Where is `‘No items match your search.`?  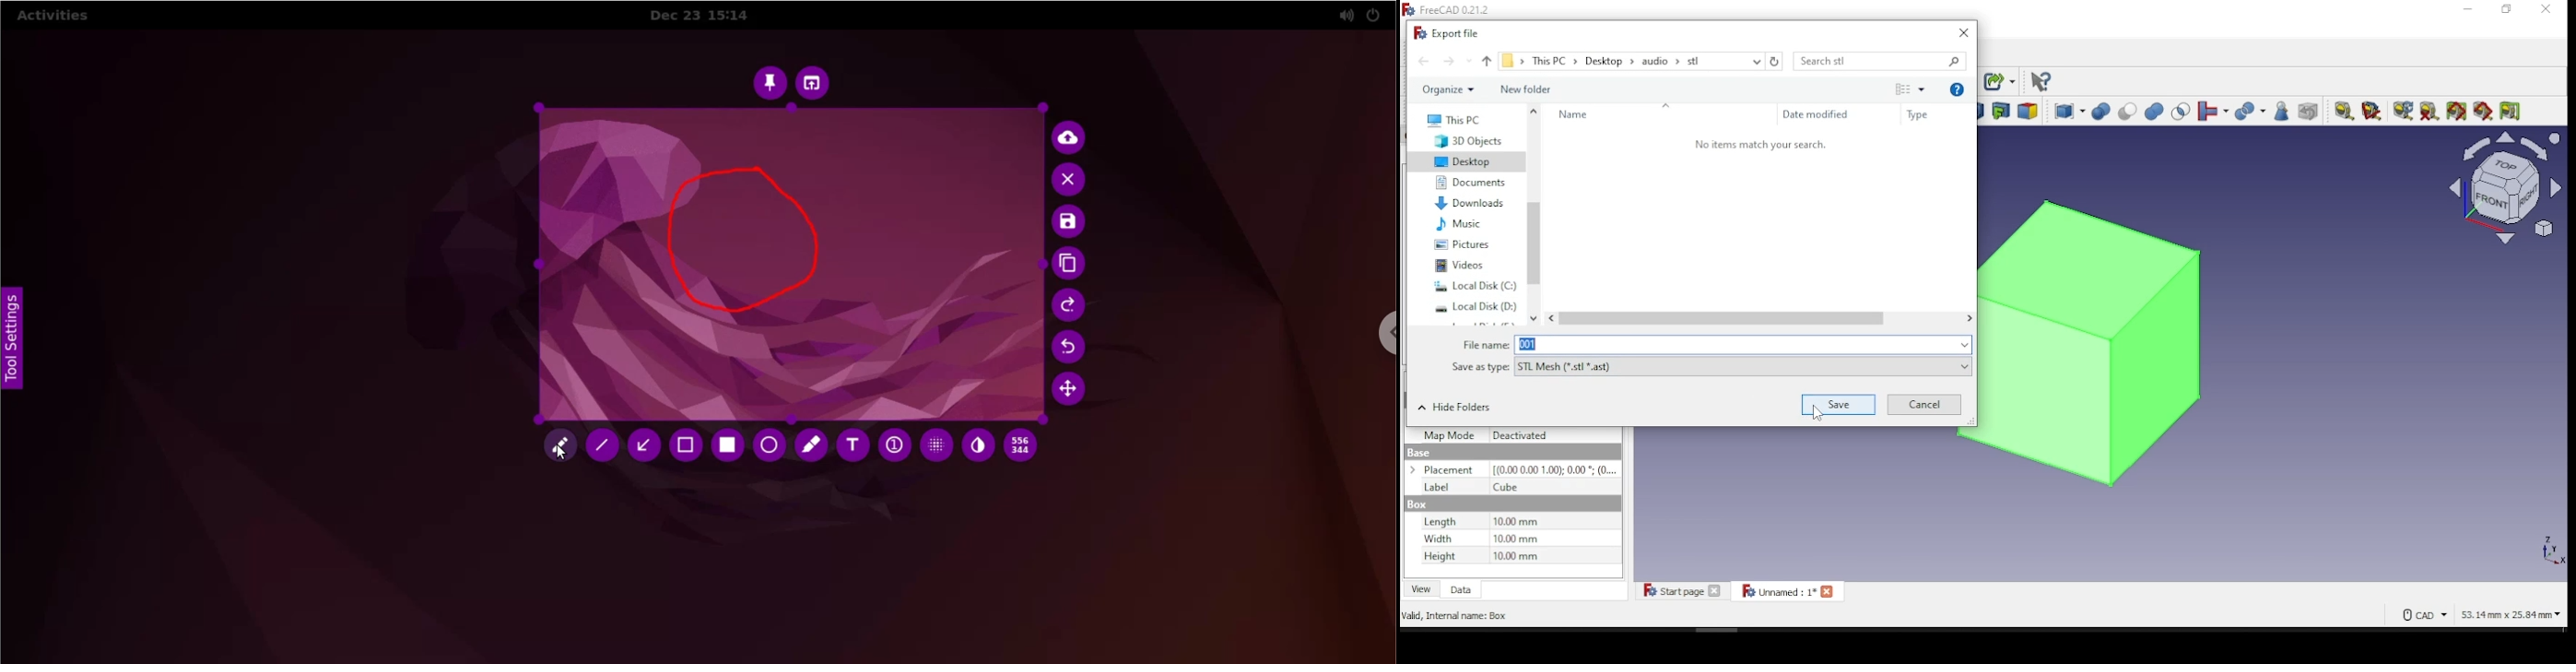
‘No items match your search. is located at coordinates (1761, 145).